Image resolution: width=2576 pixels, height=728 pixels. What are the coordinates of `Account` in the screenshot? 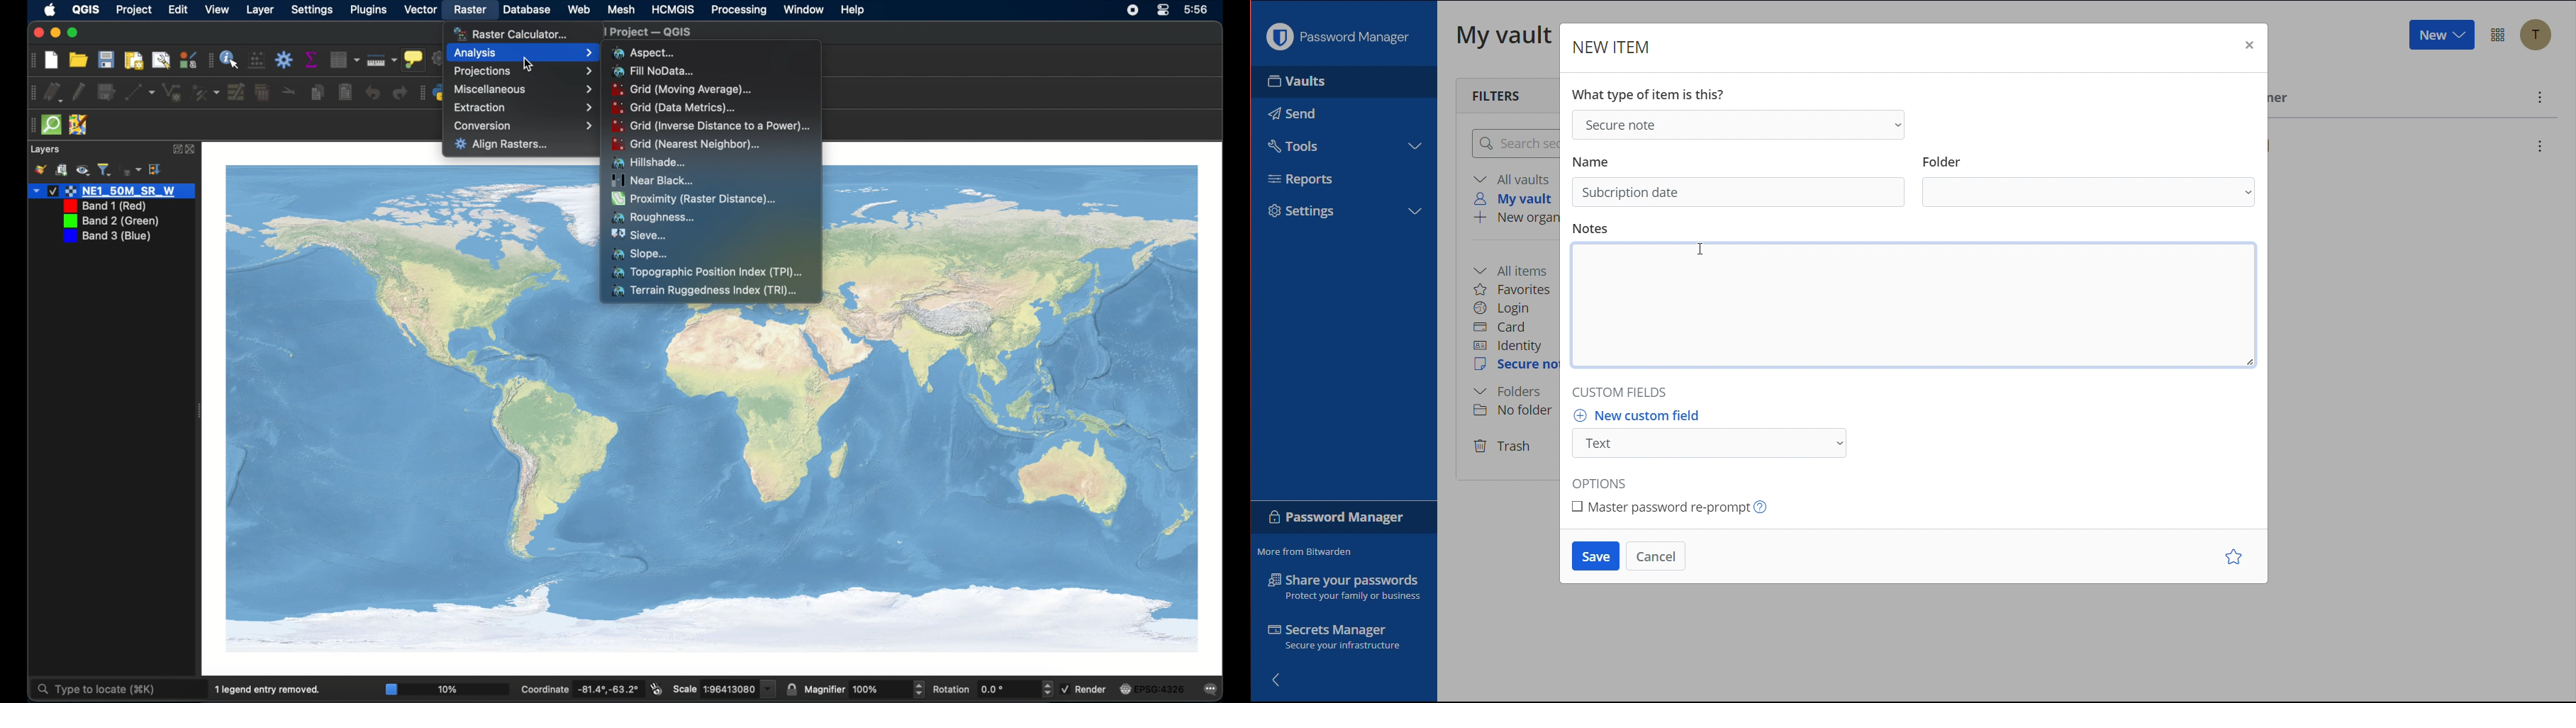 It's located at (2541, 37).